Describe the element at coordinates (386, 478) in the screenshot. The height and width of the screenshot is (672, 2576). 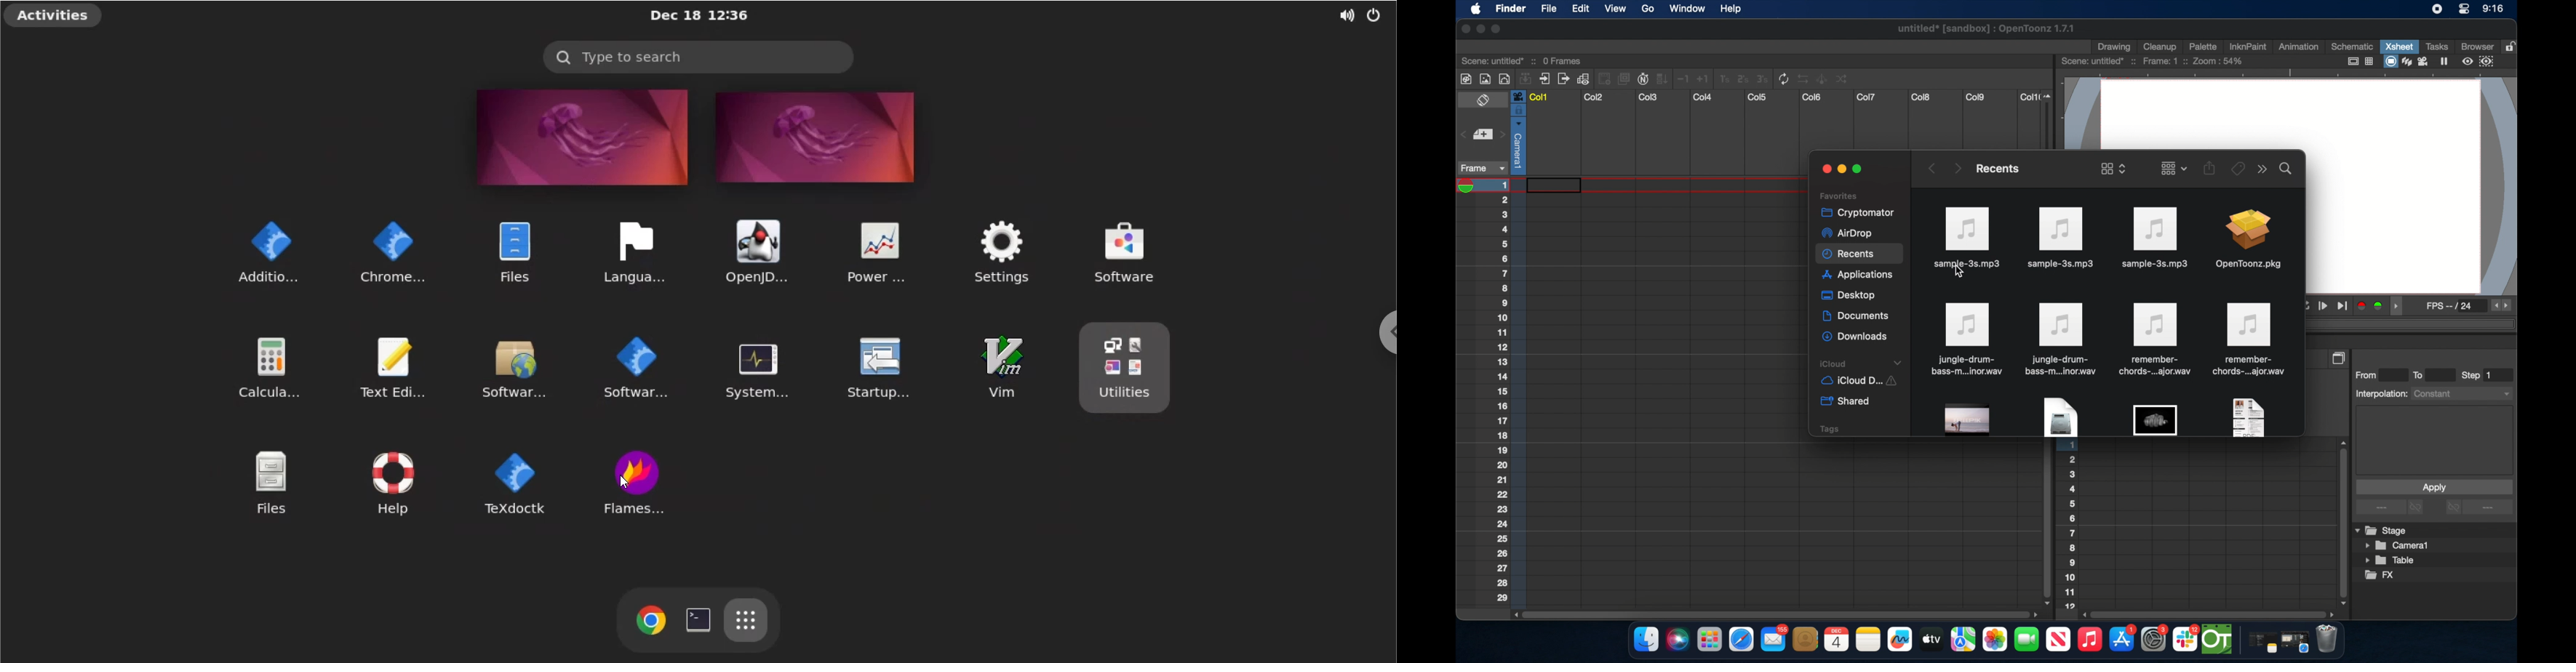
I see `help` at that location.